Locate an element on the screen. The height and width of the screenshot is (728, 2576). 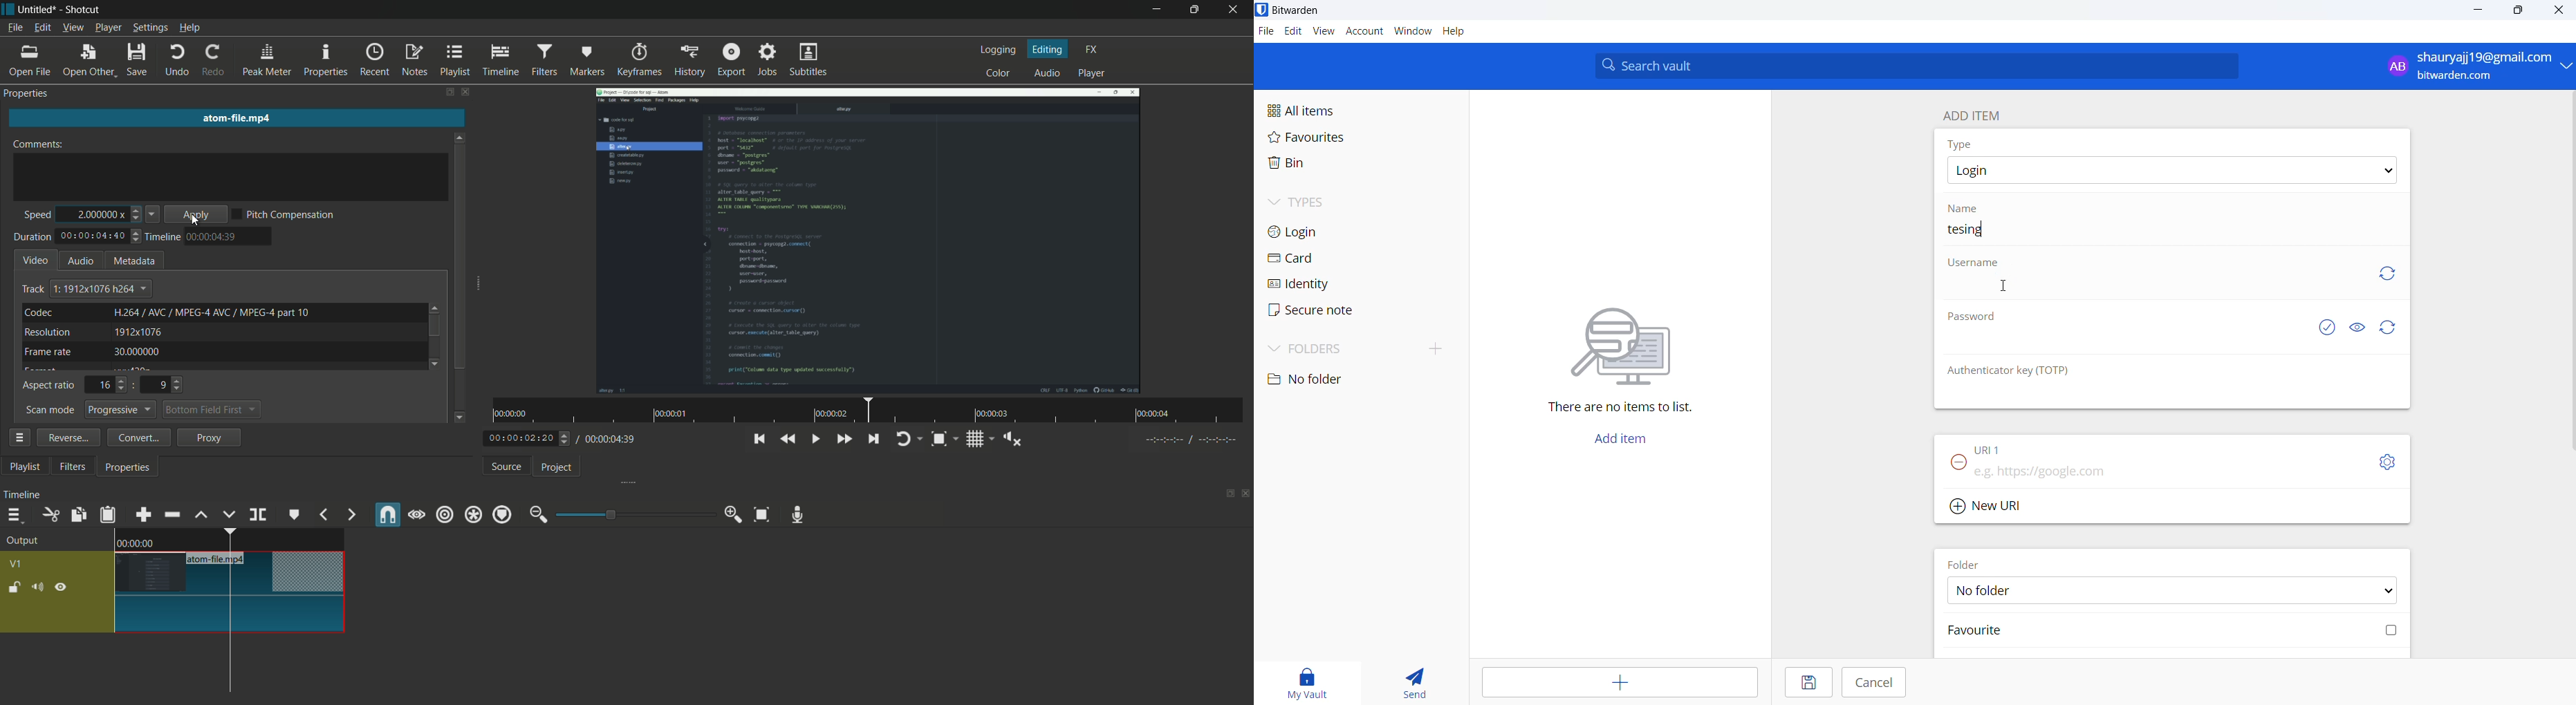
copy is located at coordinates (77, 514).